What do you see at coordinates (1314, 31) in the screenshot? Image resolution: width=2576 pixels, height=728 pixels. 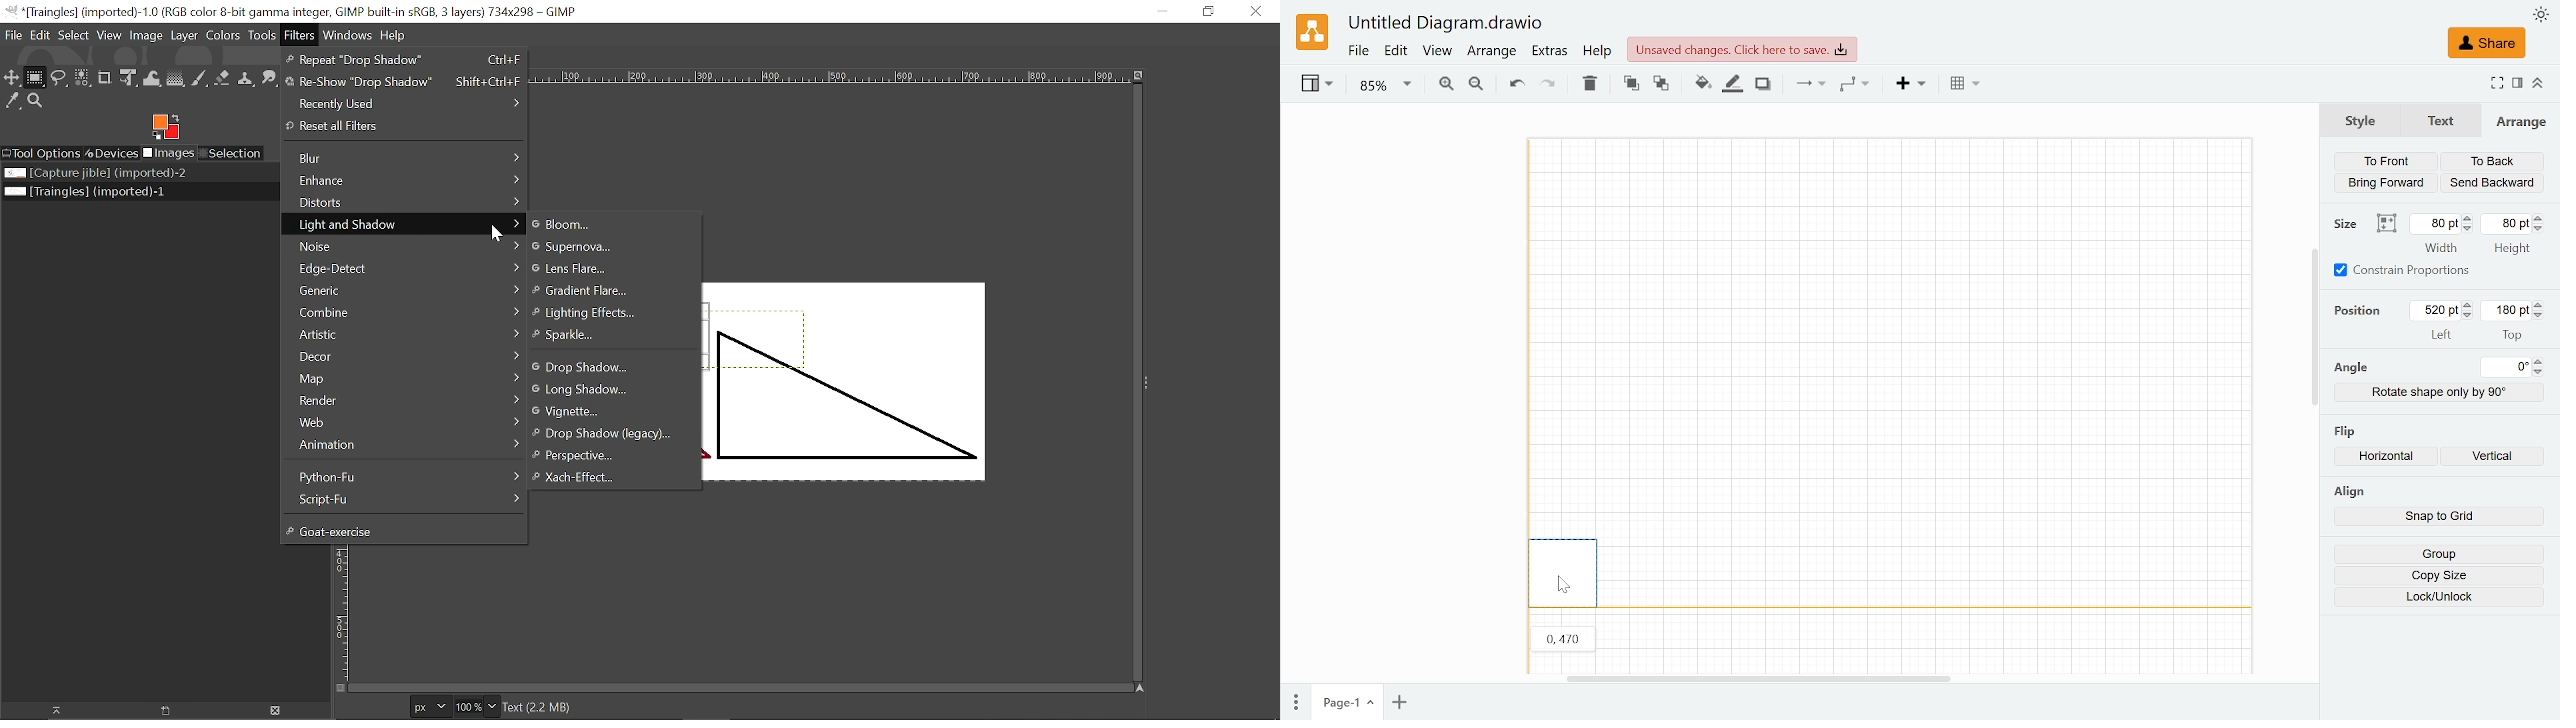 I see `Draw.io logo` at bounding box center [1314, 31].